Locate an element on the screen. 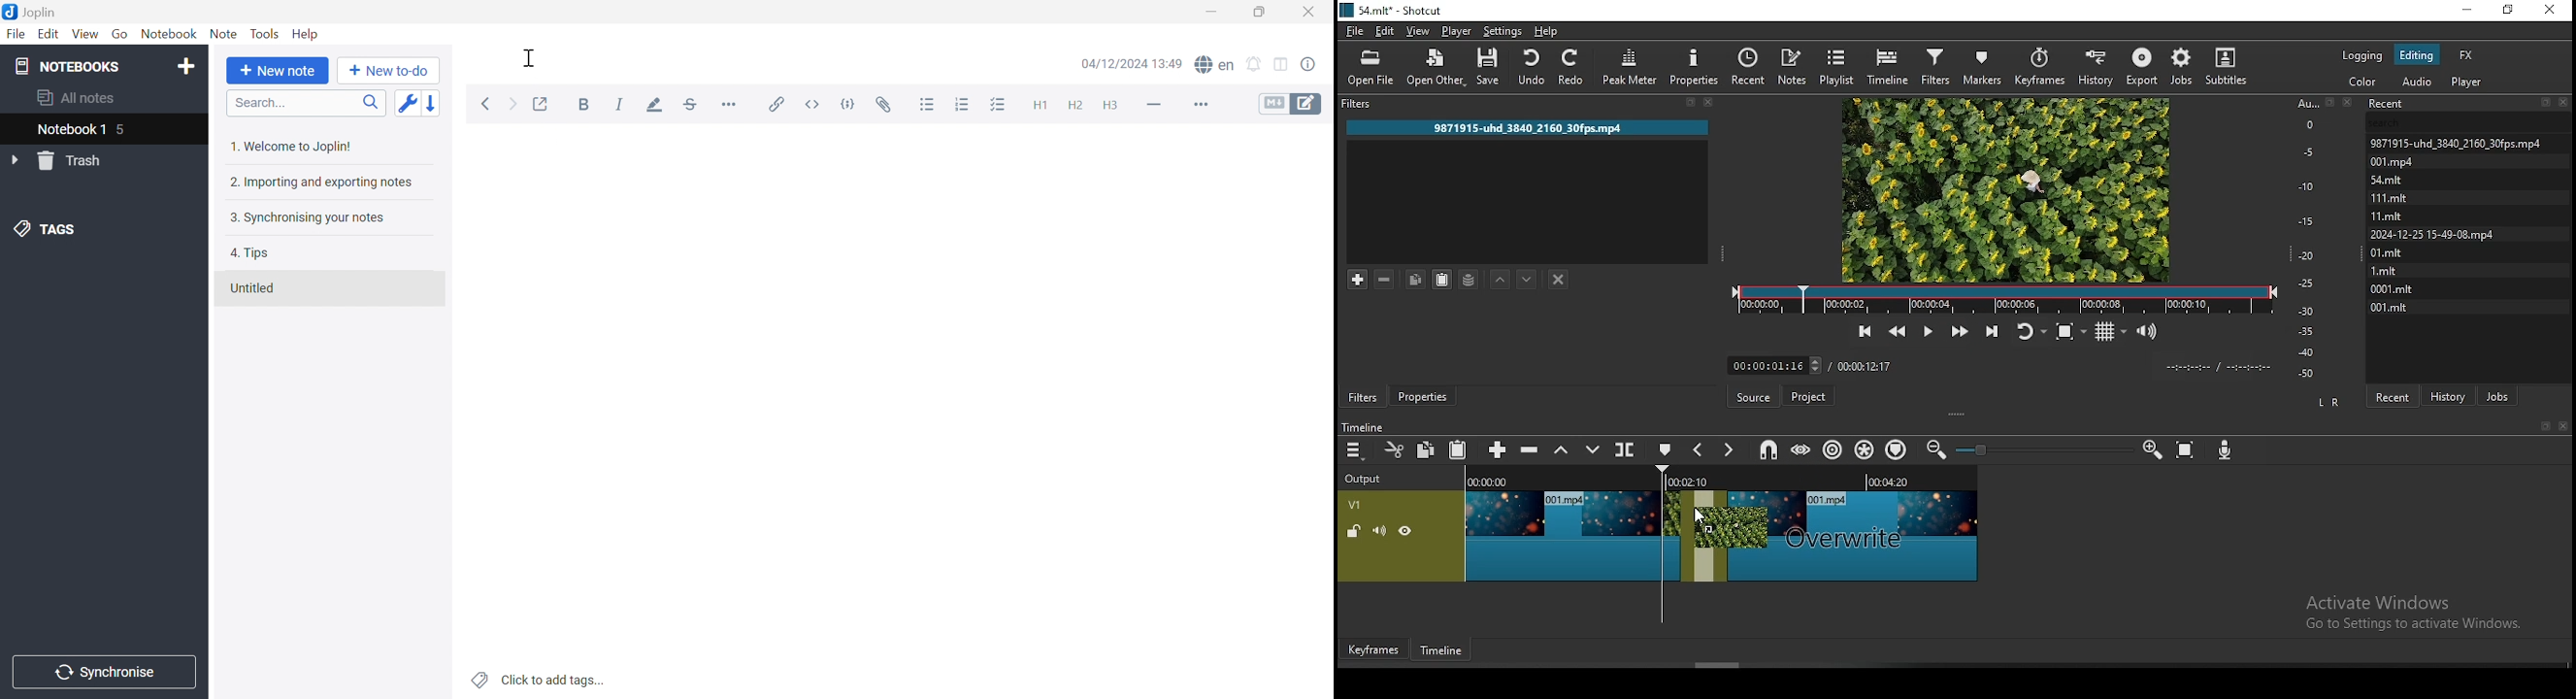 The height and width of the screenshot is (700, 2576). lift is located at coordinates (1563, 450).